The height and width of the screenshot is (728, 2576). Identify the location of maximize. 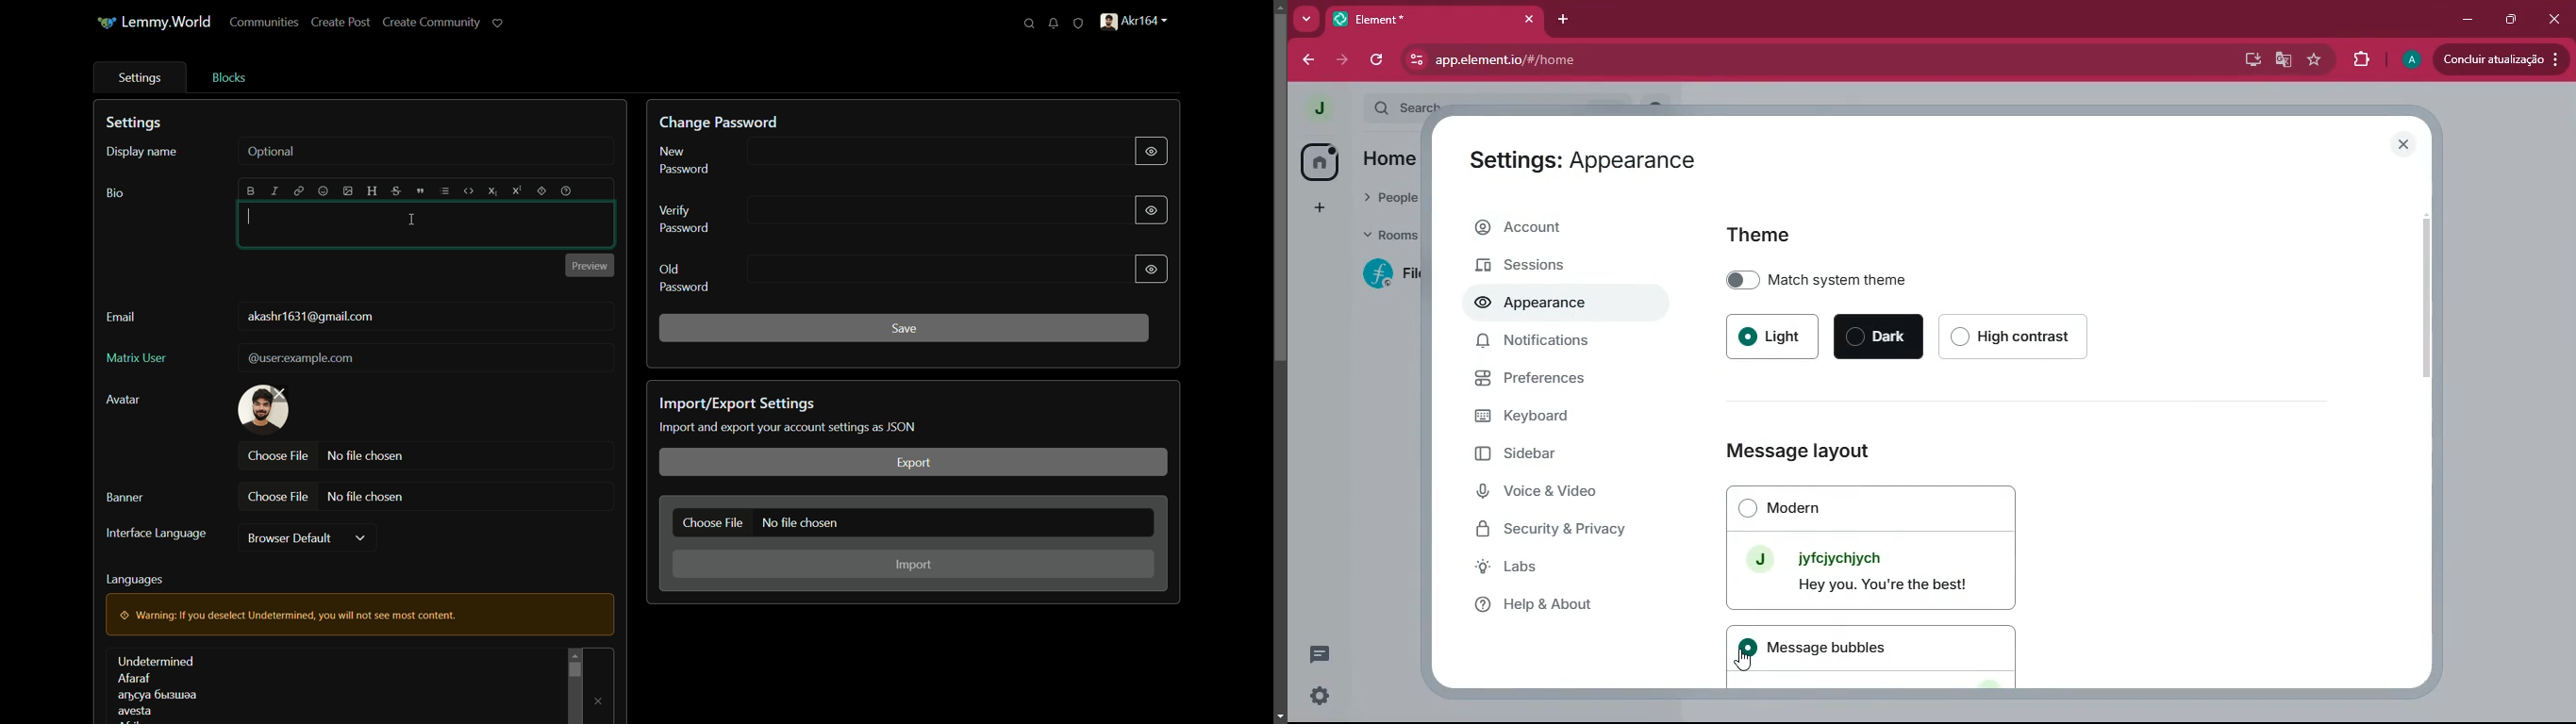
(2511, 21).